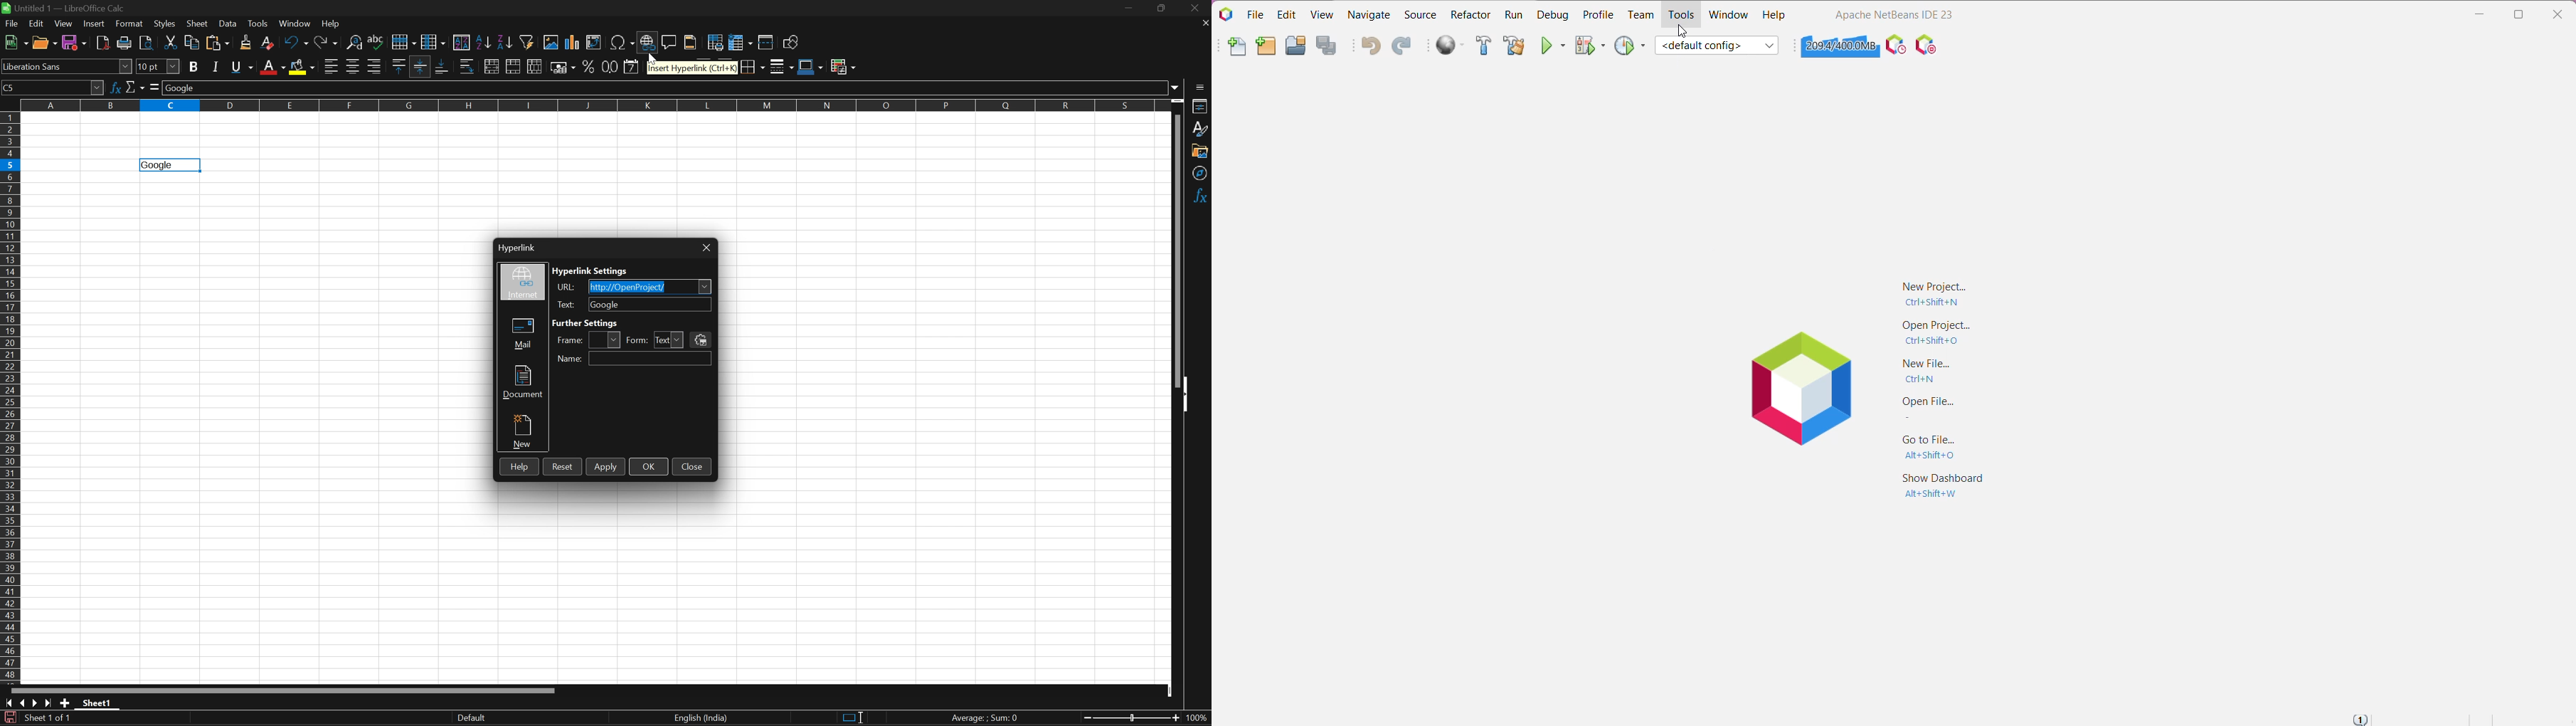  What do you see at coordinates (1083, 719) in the screenshot?
I see `Zoom in` at bounding box center [1083, 719].